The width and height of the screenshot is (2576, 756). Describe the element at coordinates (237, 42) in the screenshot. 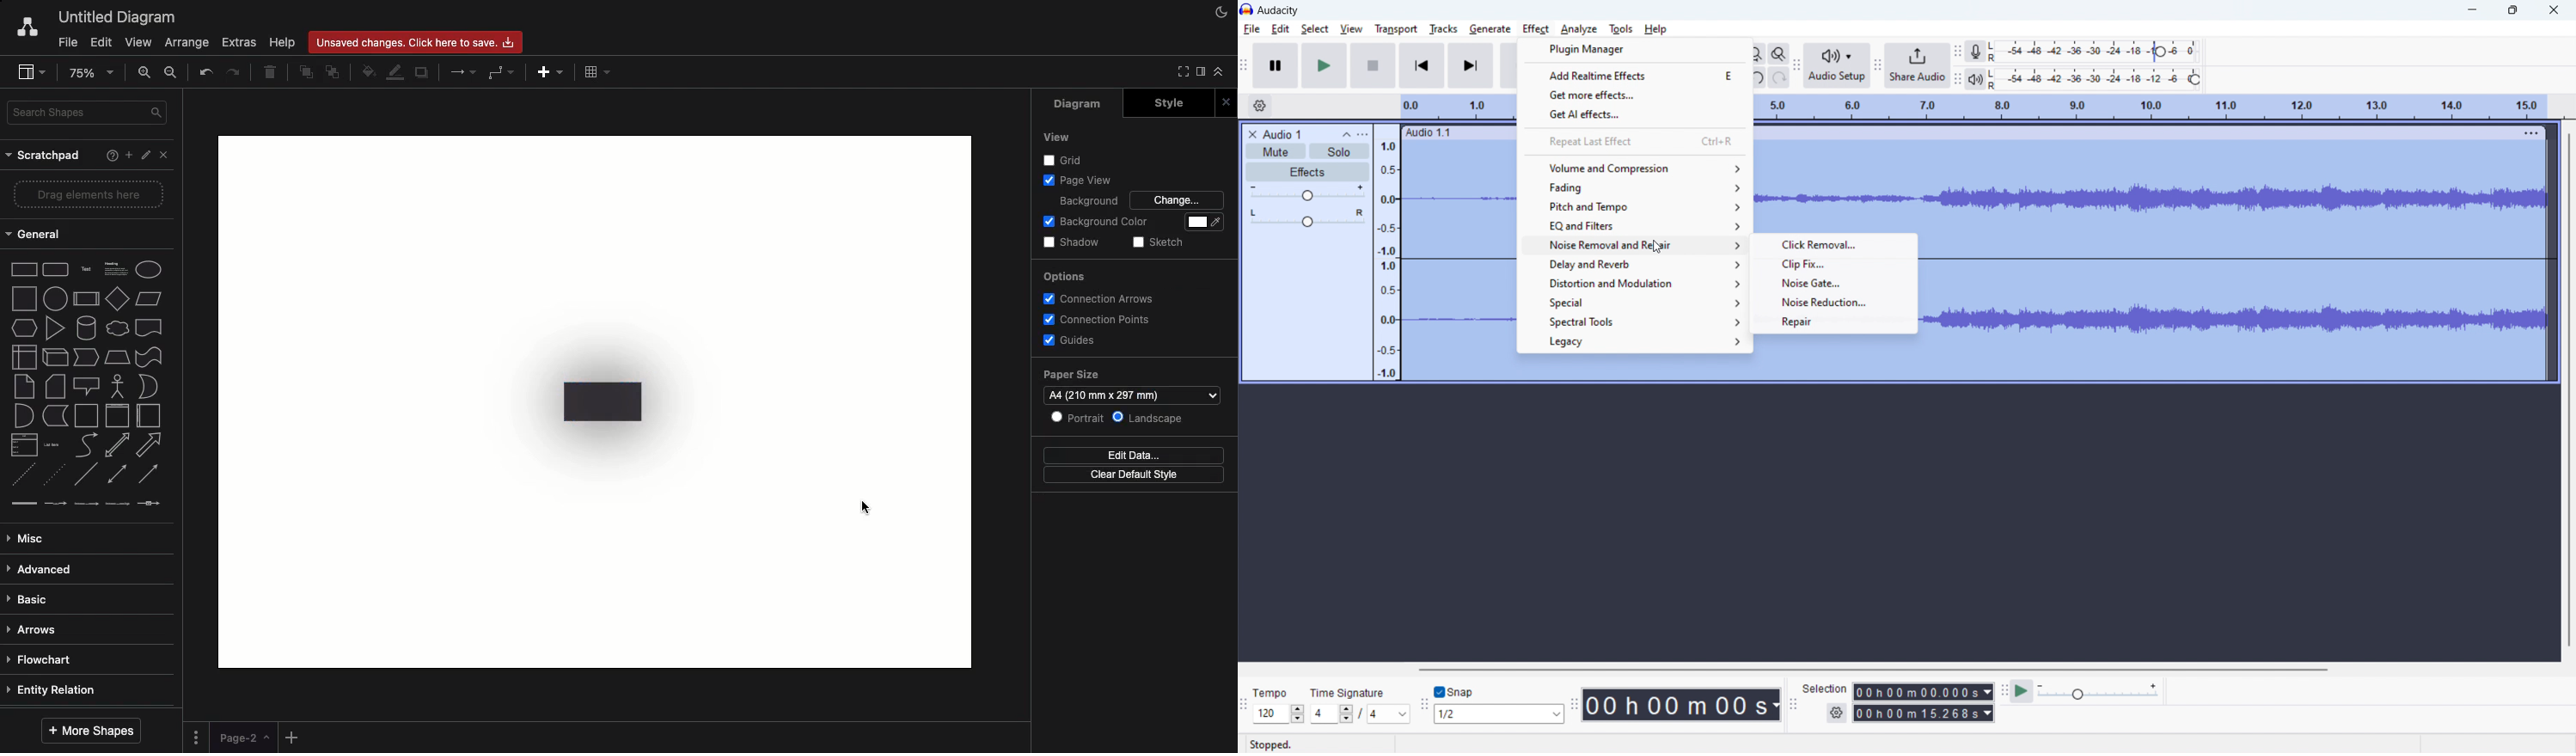

I see `Extras` at that location.